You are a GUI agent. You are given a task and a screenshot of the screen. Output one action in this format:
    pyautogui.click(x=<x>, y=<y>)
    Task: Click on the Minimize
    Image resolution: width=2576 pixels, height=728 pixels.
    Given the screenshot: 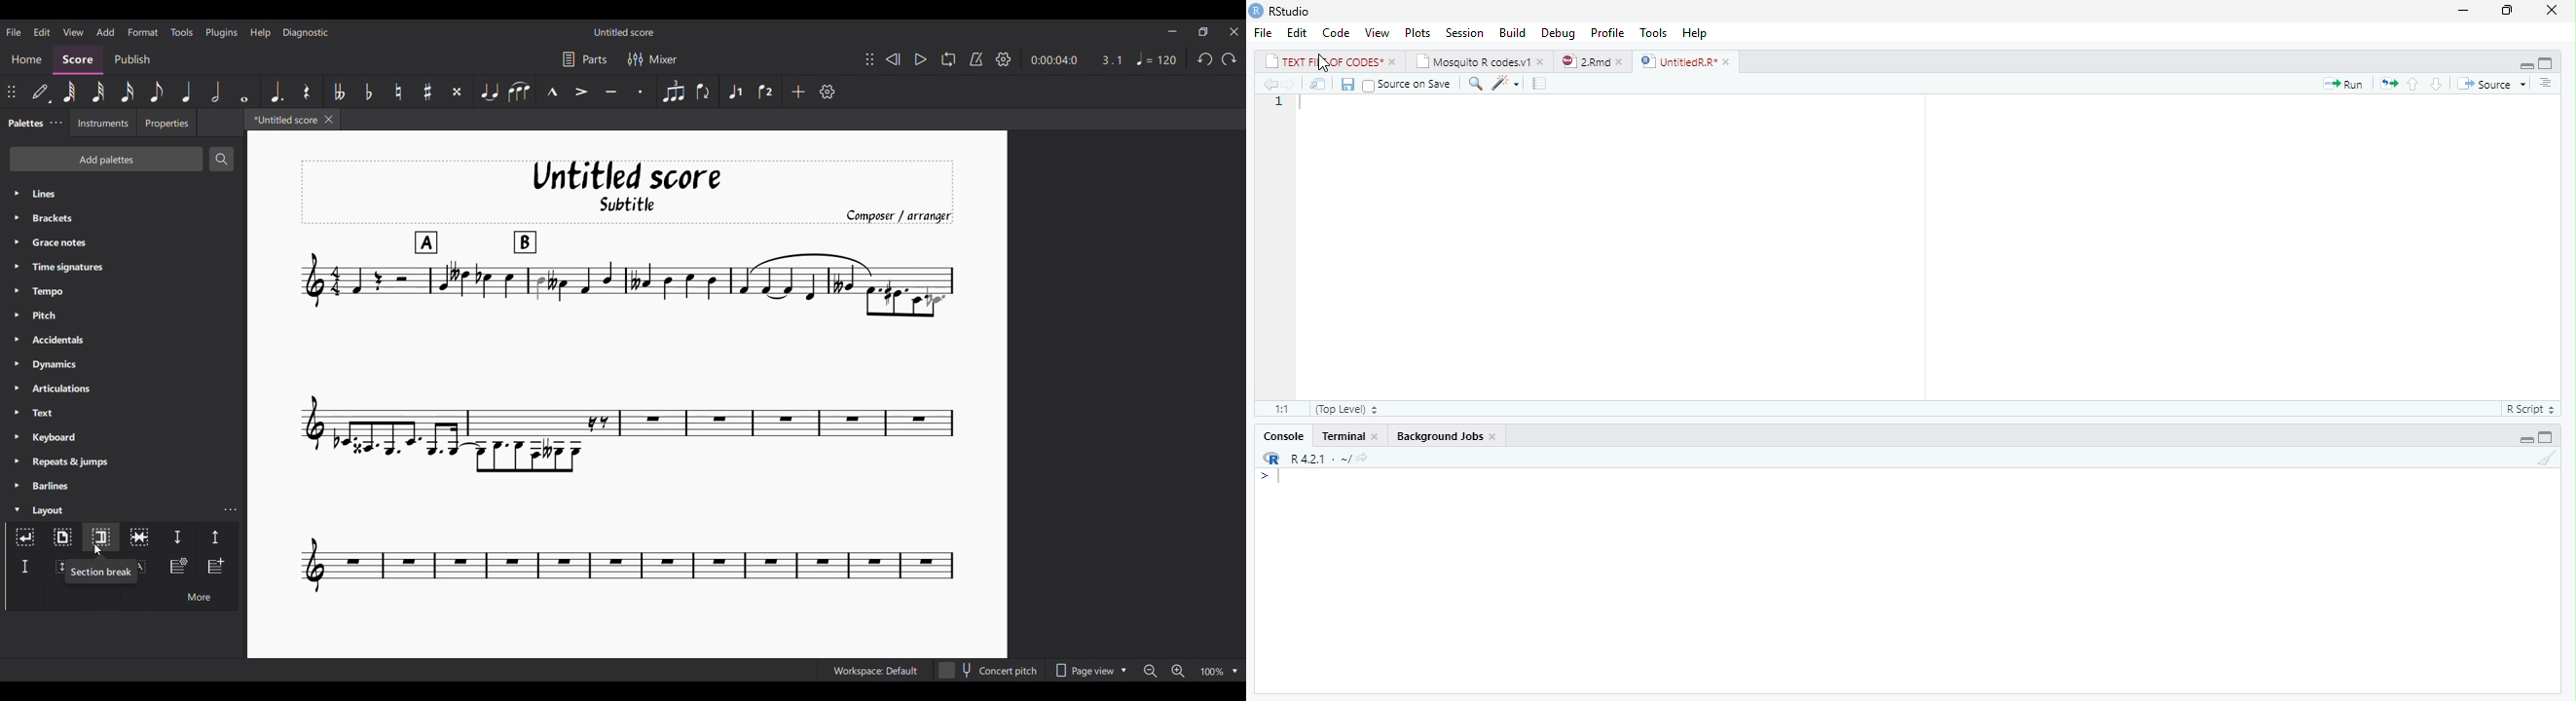 What is the action you would take?
    pyautogui.click(x=1173, y=31)
    